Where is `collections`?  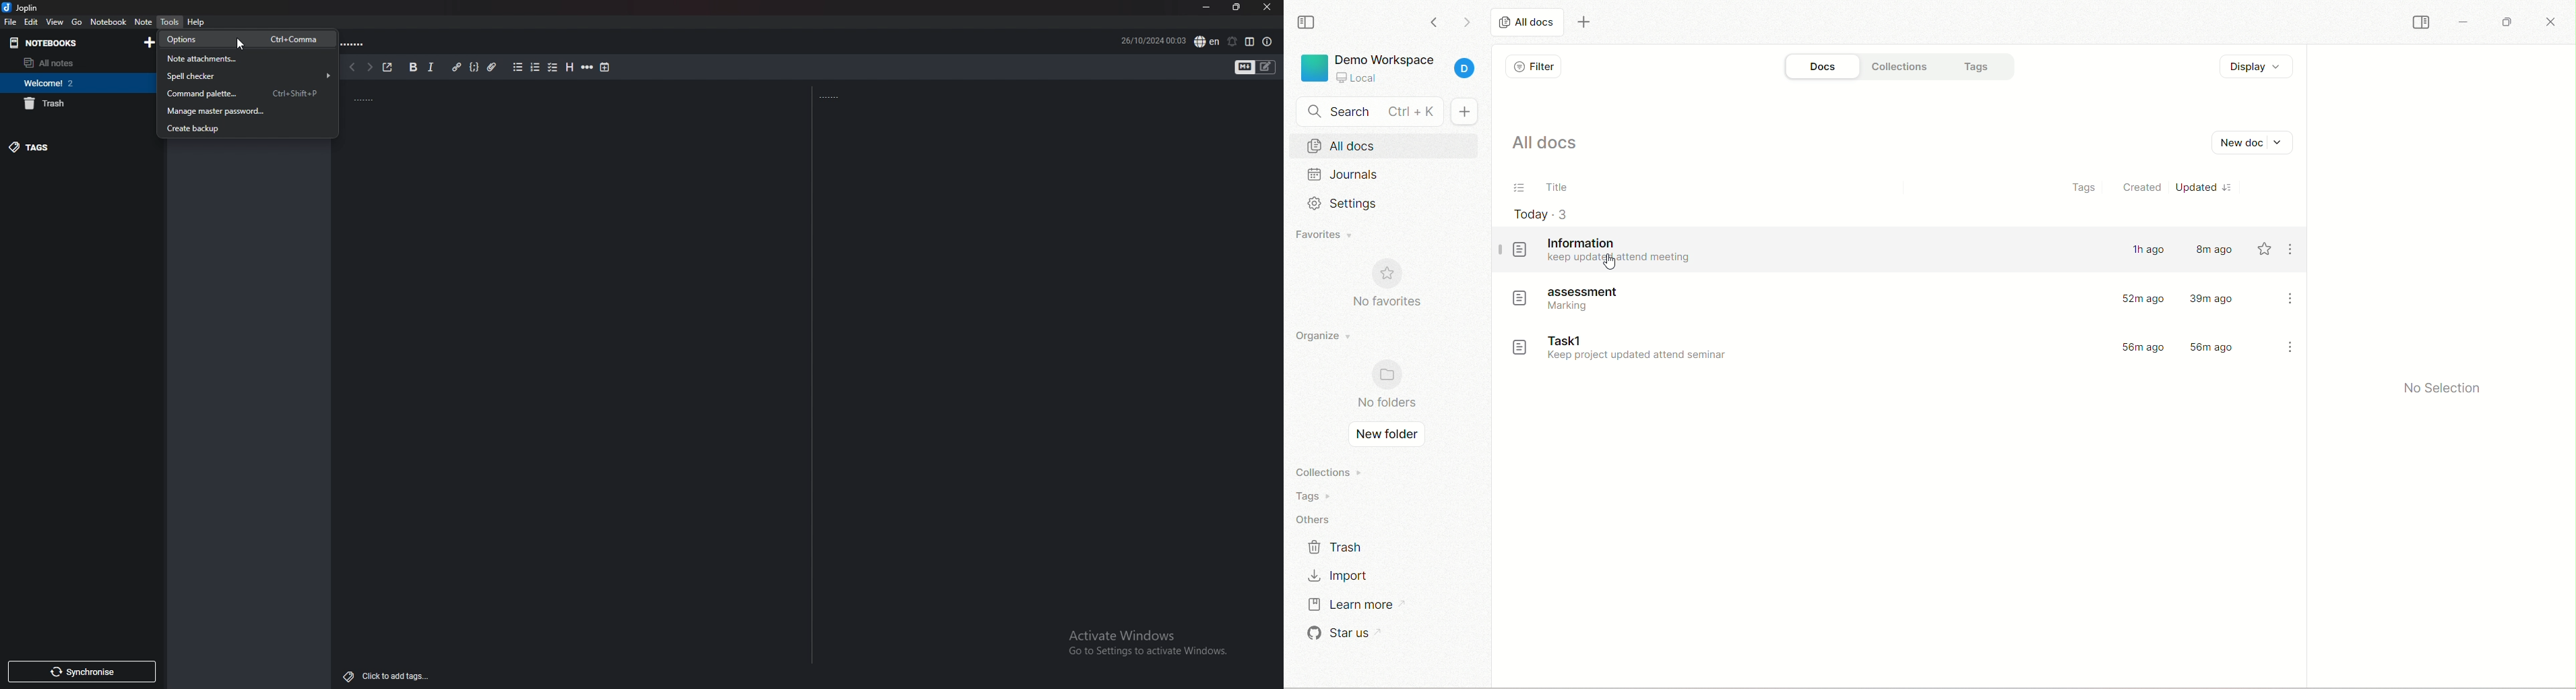
collections is located at coordinates (1902, 68).